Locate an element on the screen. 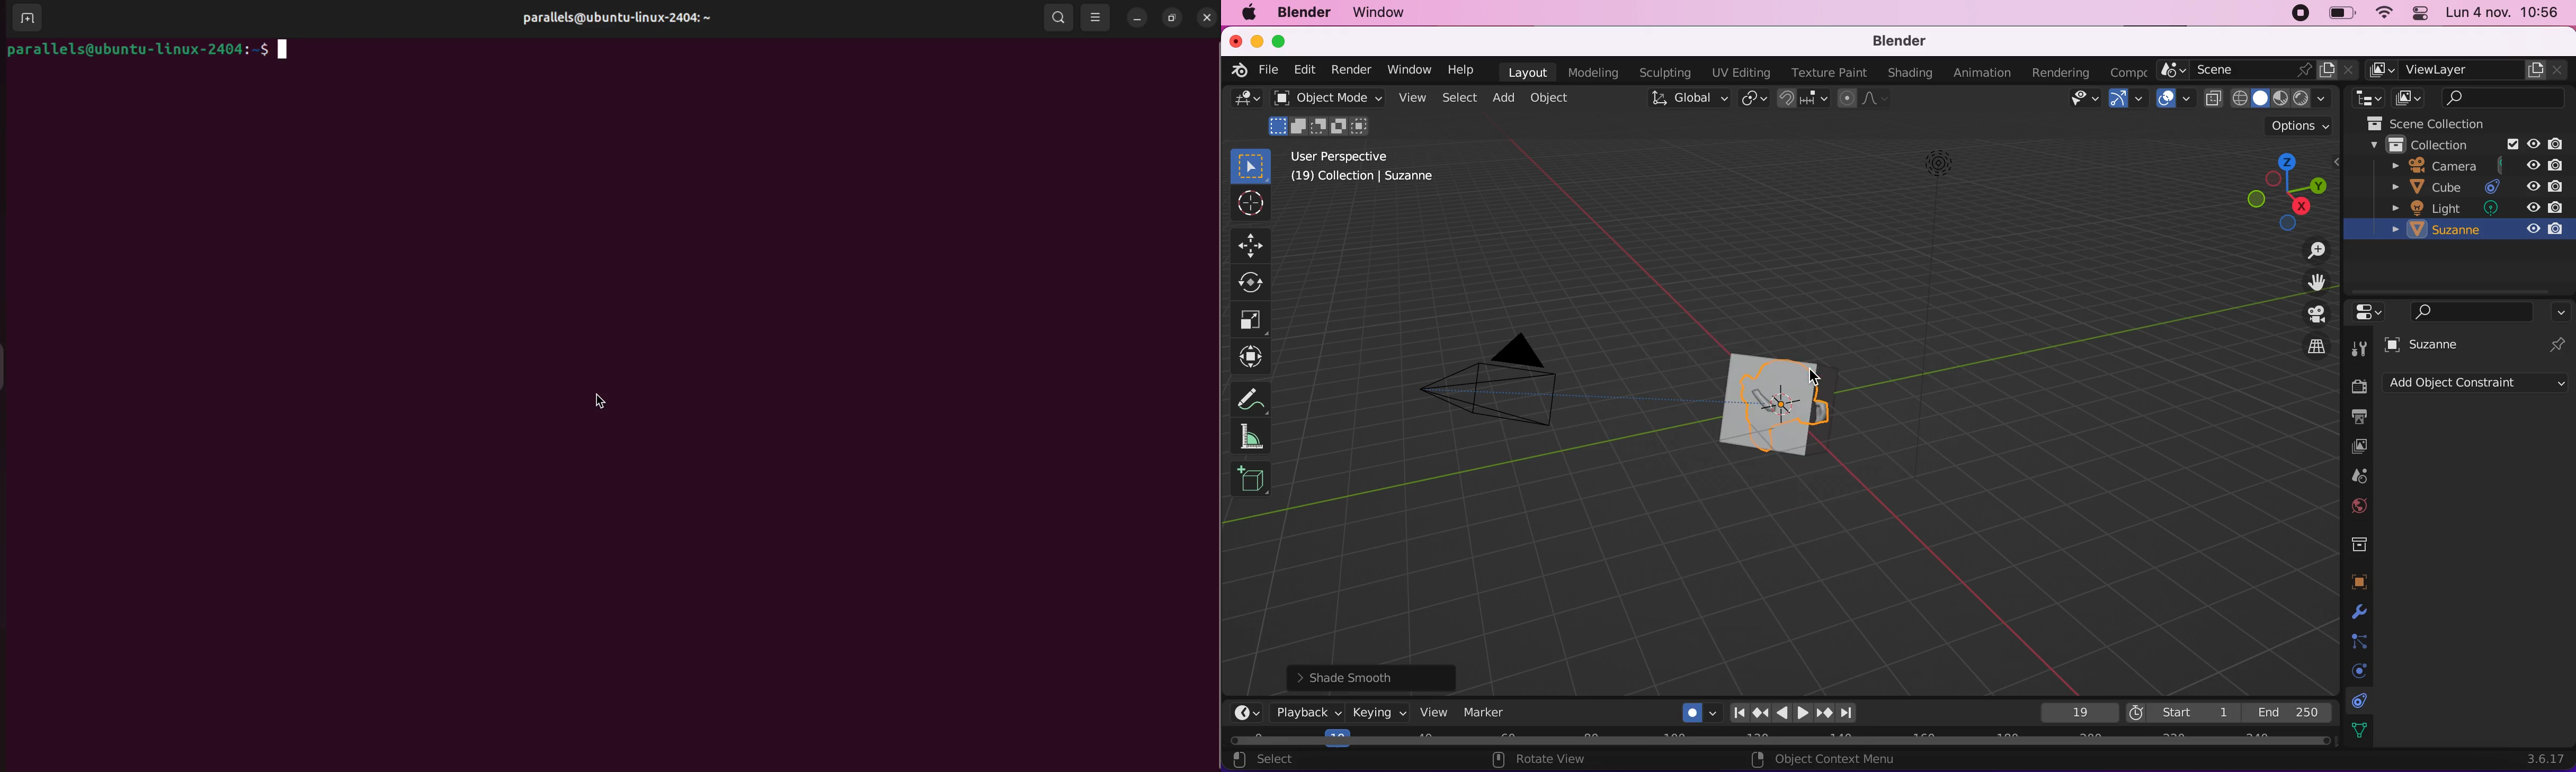 This screenshot has width=2576, height=784. blender logo is located at coordinates (1241, 70).